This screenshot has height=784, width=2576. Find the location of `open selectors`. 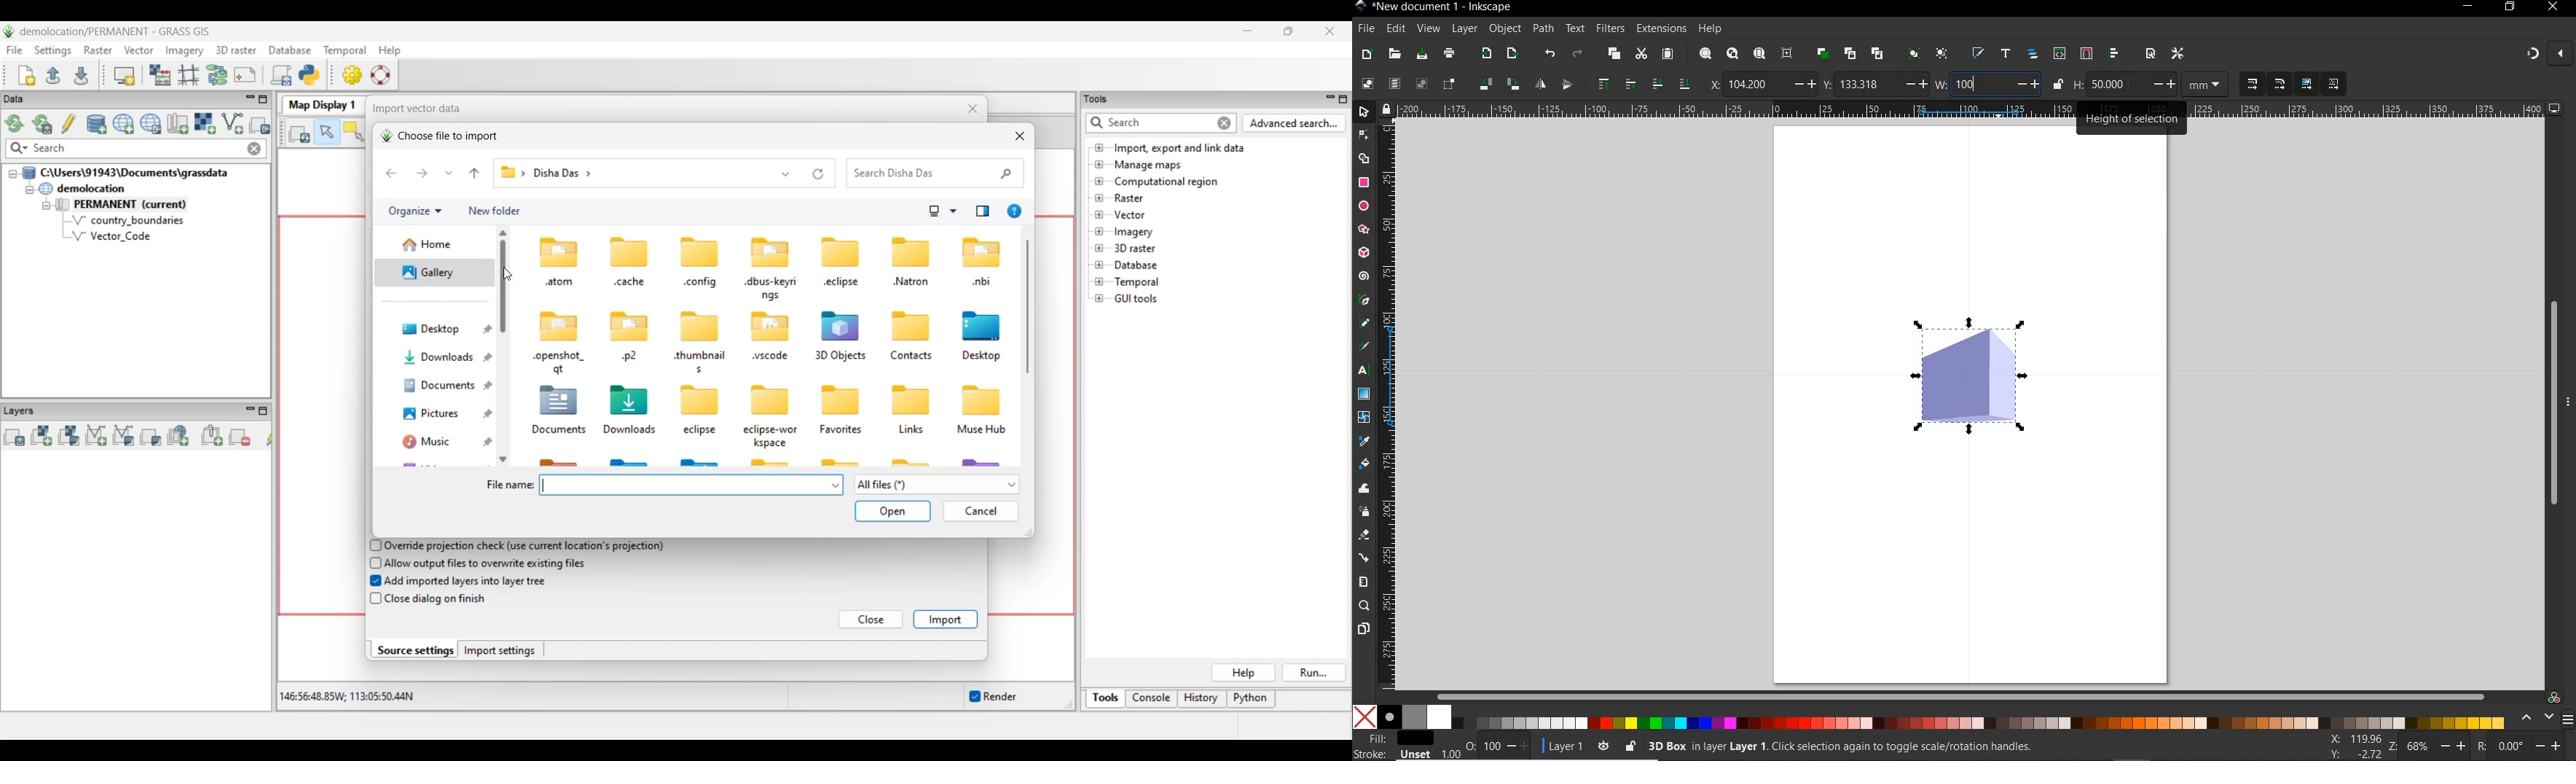

open selectors is located at coordinates (2086, 52).